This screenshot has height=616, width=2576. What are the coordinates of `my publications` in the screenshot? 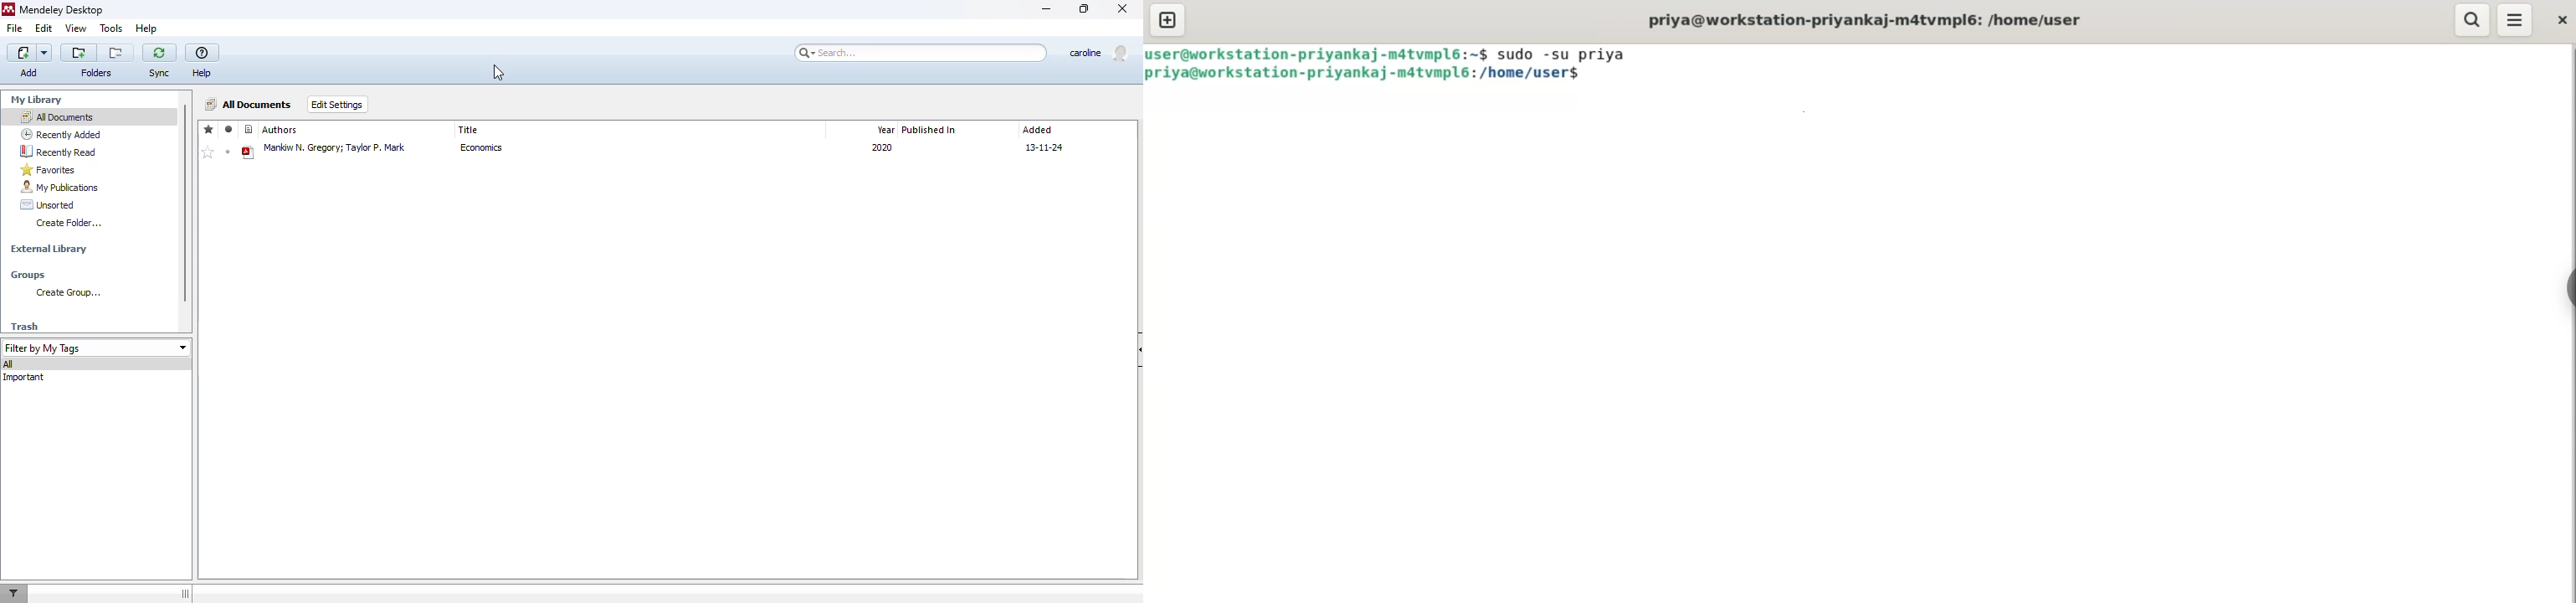 It's located at (59, 187).